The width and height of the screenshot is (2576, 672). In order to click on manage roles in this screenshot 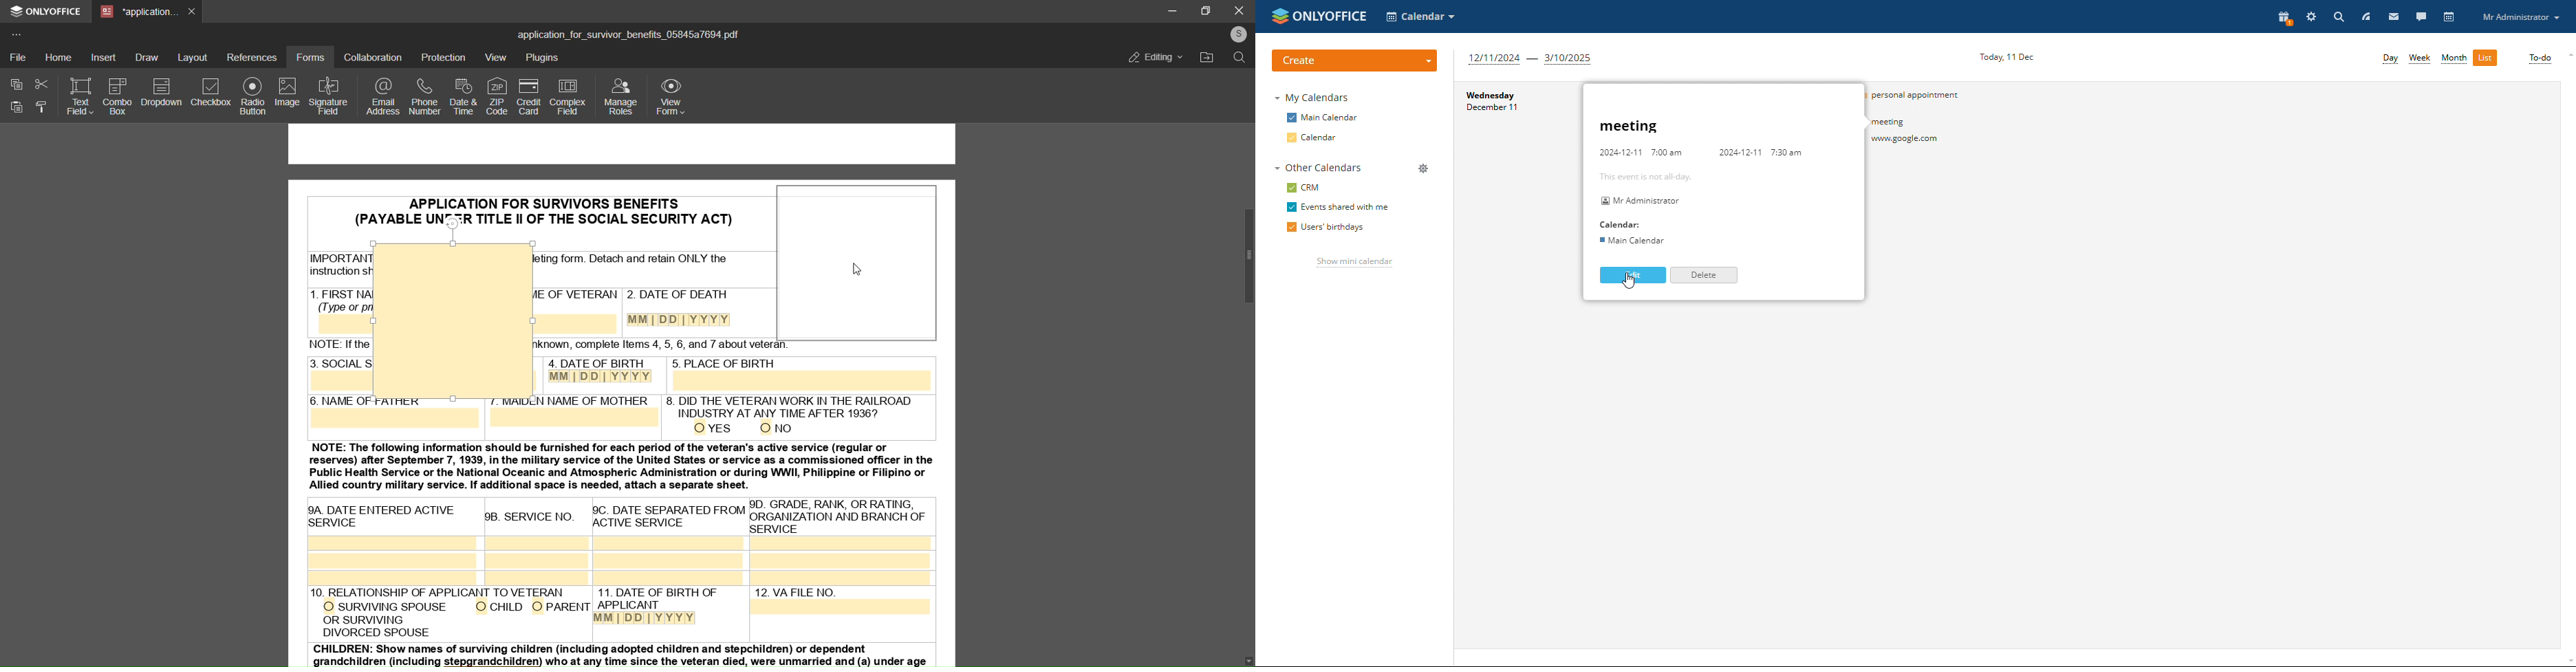, I will do `click(621, 97)`.